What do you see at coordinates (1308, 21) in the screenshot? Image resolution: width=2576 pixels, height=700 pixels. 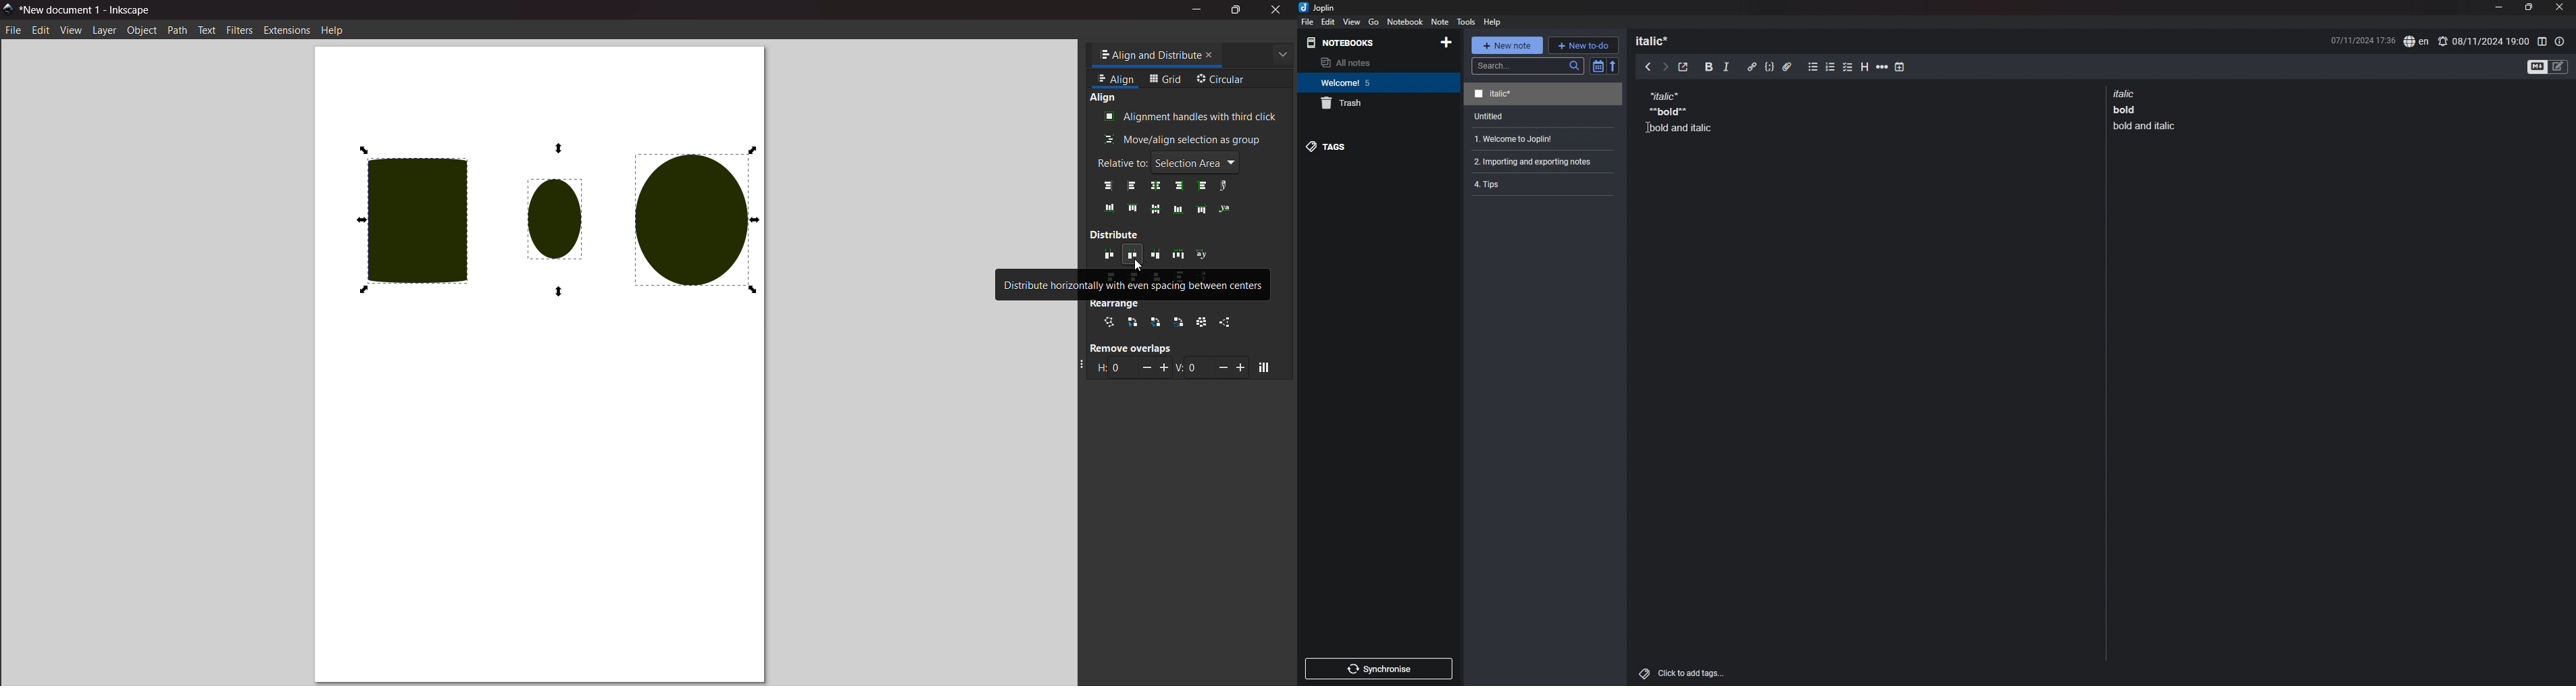 I see `file` at bounding box center [1308, 21].